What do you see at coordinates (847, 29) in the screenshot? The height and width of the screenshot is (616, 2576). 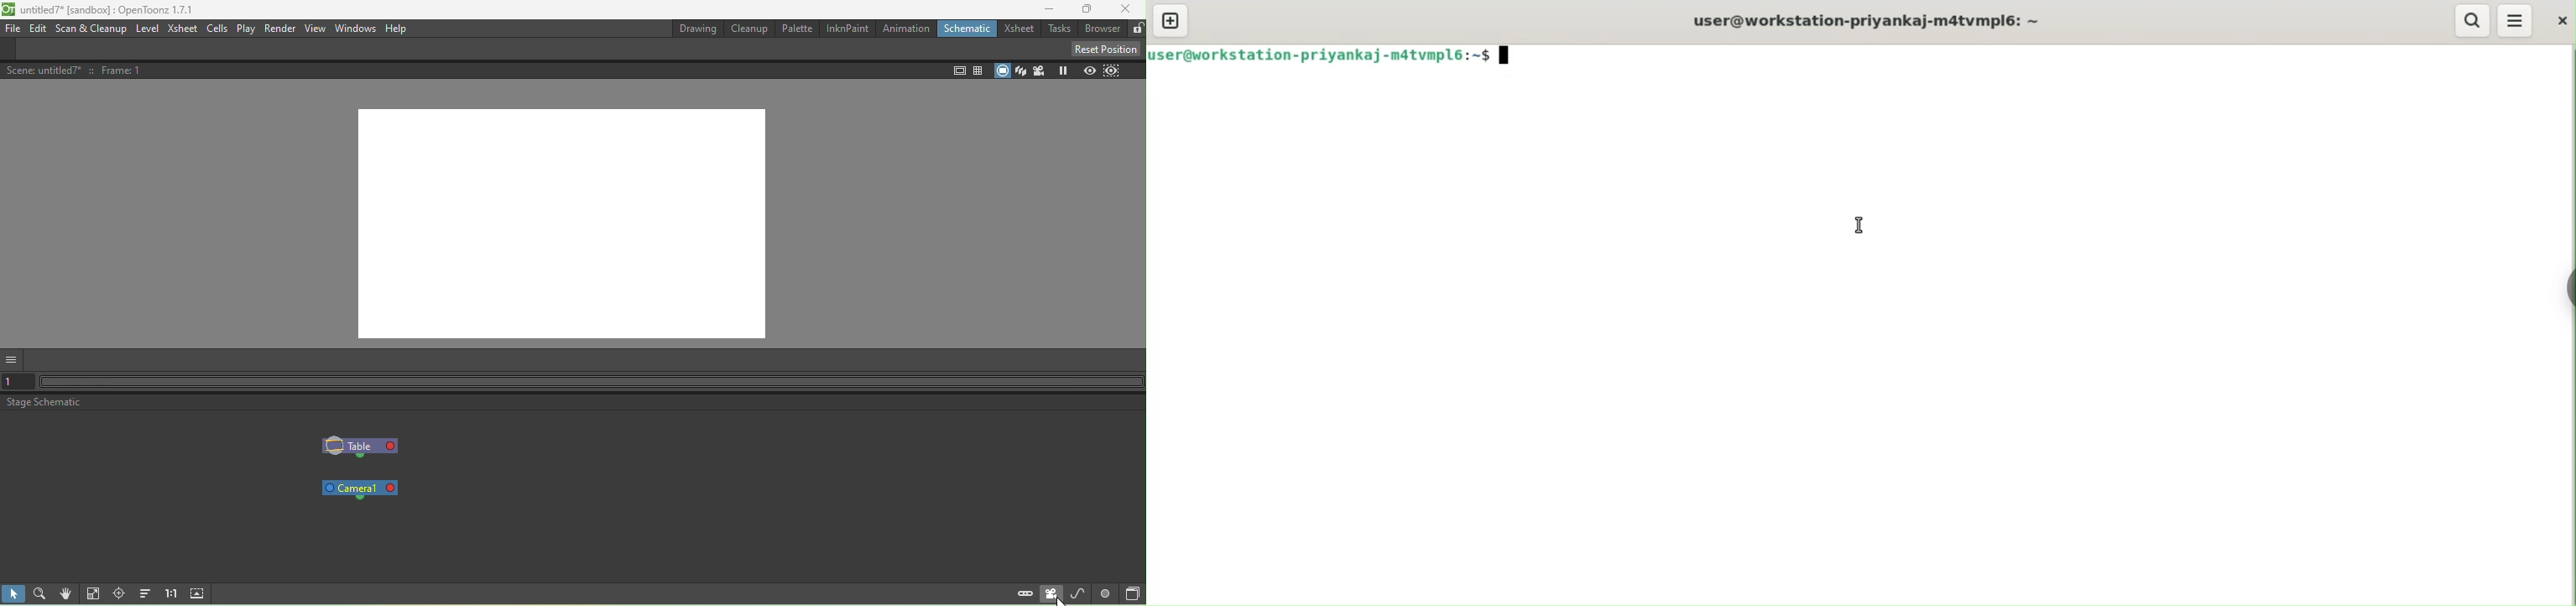 I see `InknPaint` at bounding box center [847, 29].